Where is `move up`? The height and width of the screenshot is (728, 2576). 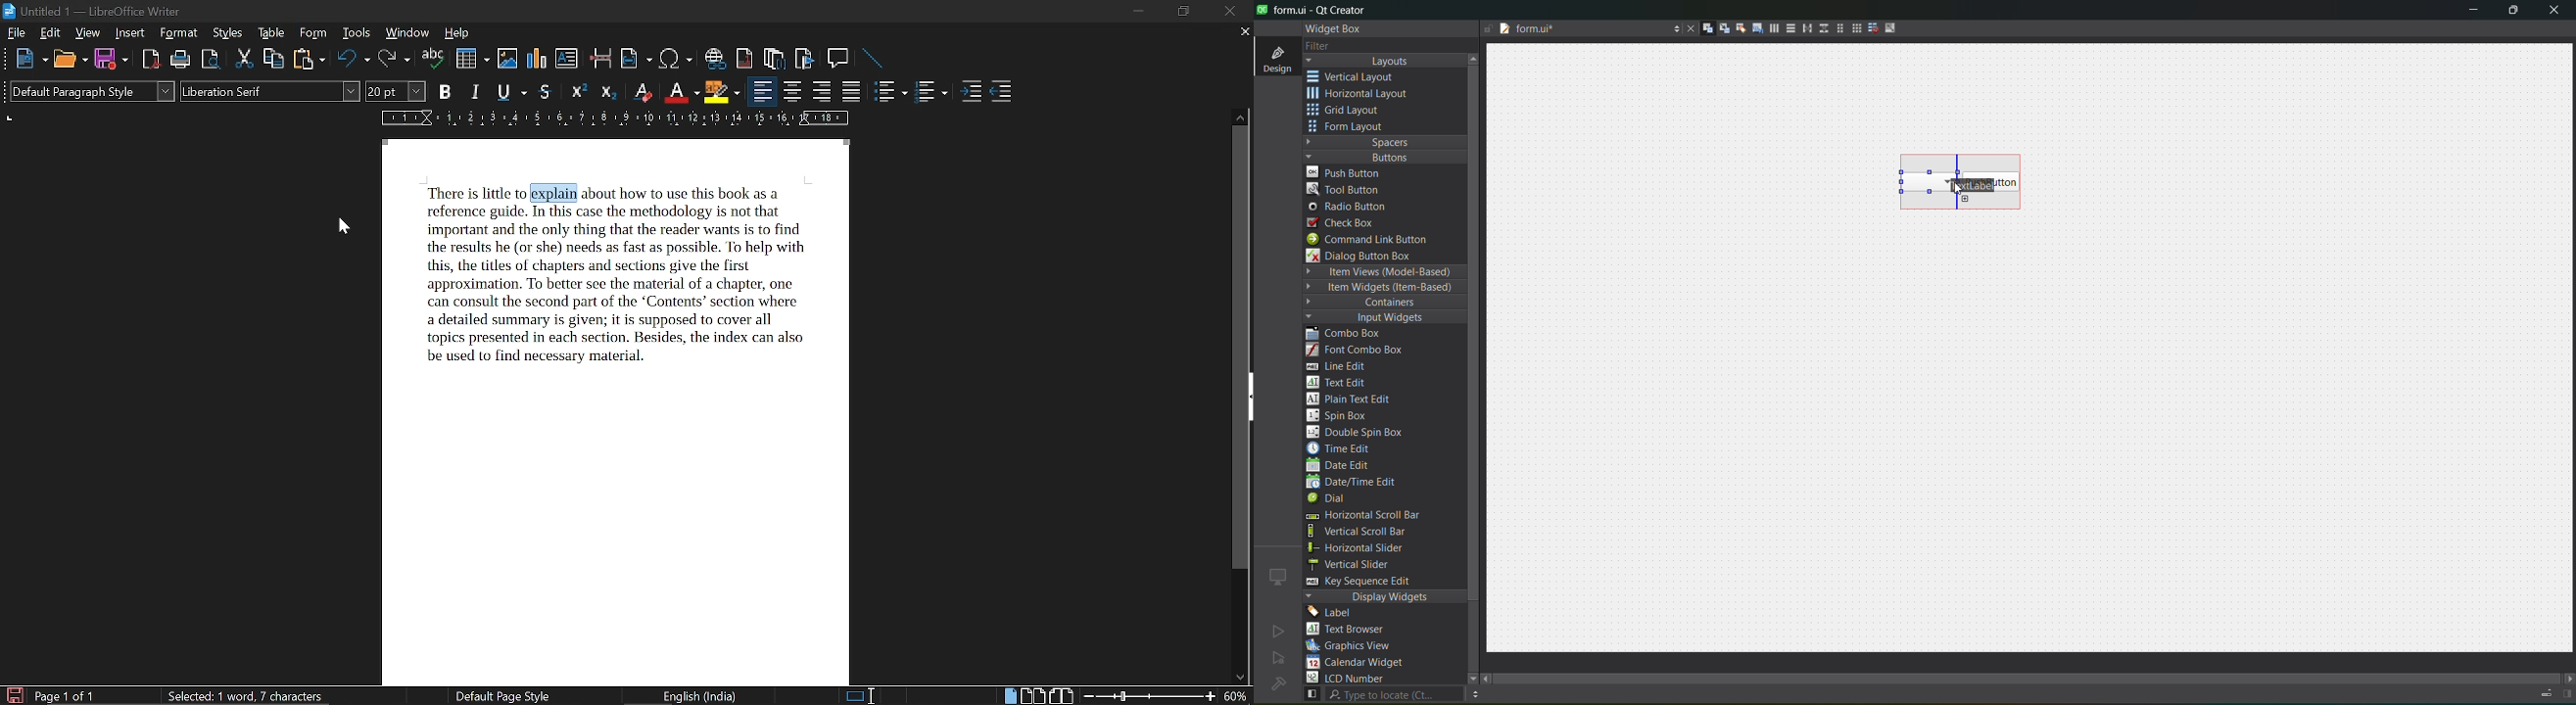
move up is located at coordinates (1242, 117).